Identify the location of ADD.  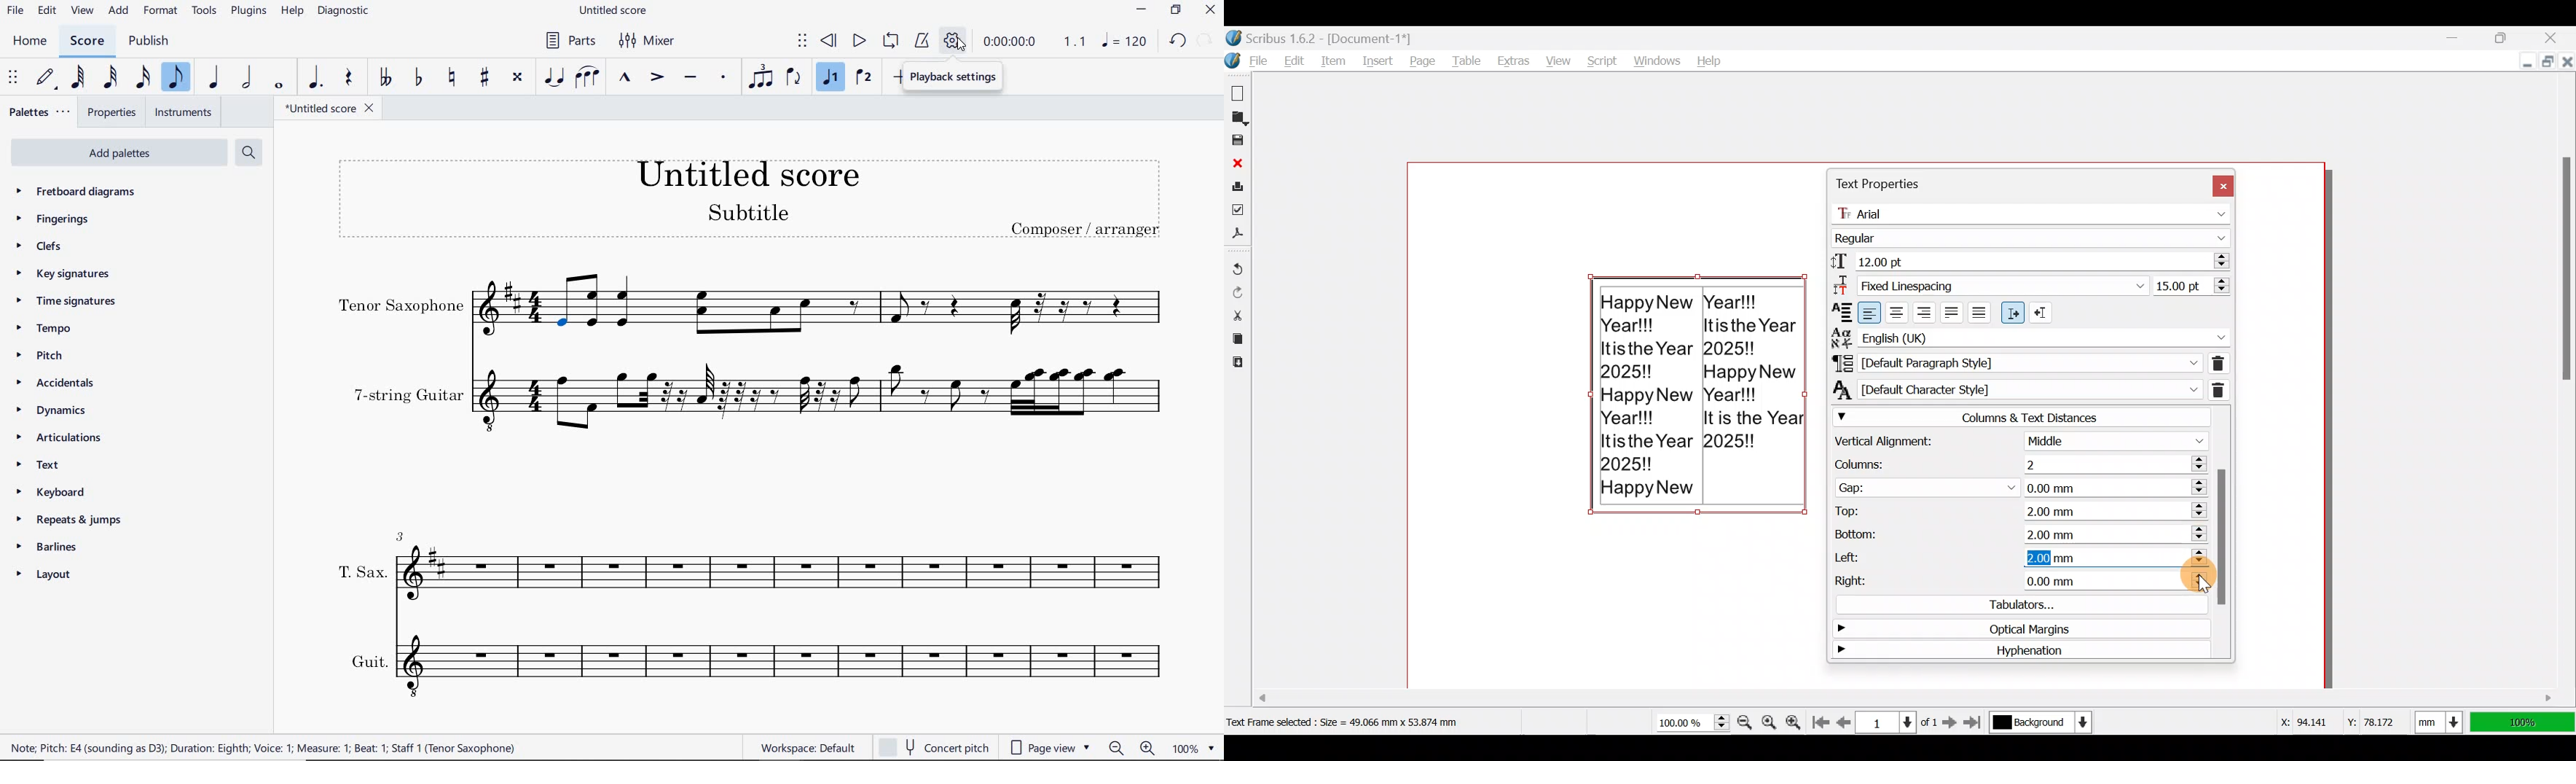
(119, 9).